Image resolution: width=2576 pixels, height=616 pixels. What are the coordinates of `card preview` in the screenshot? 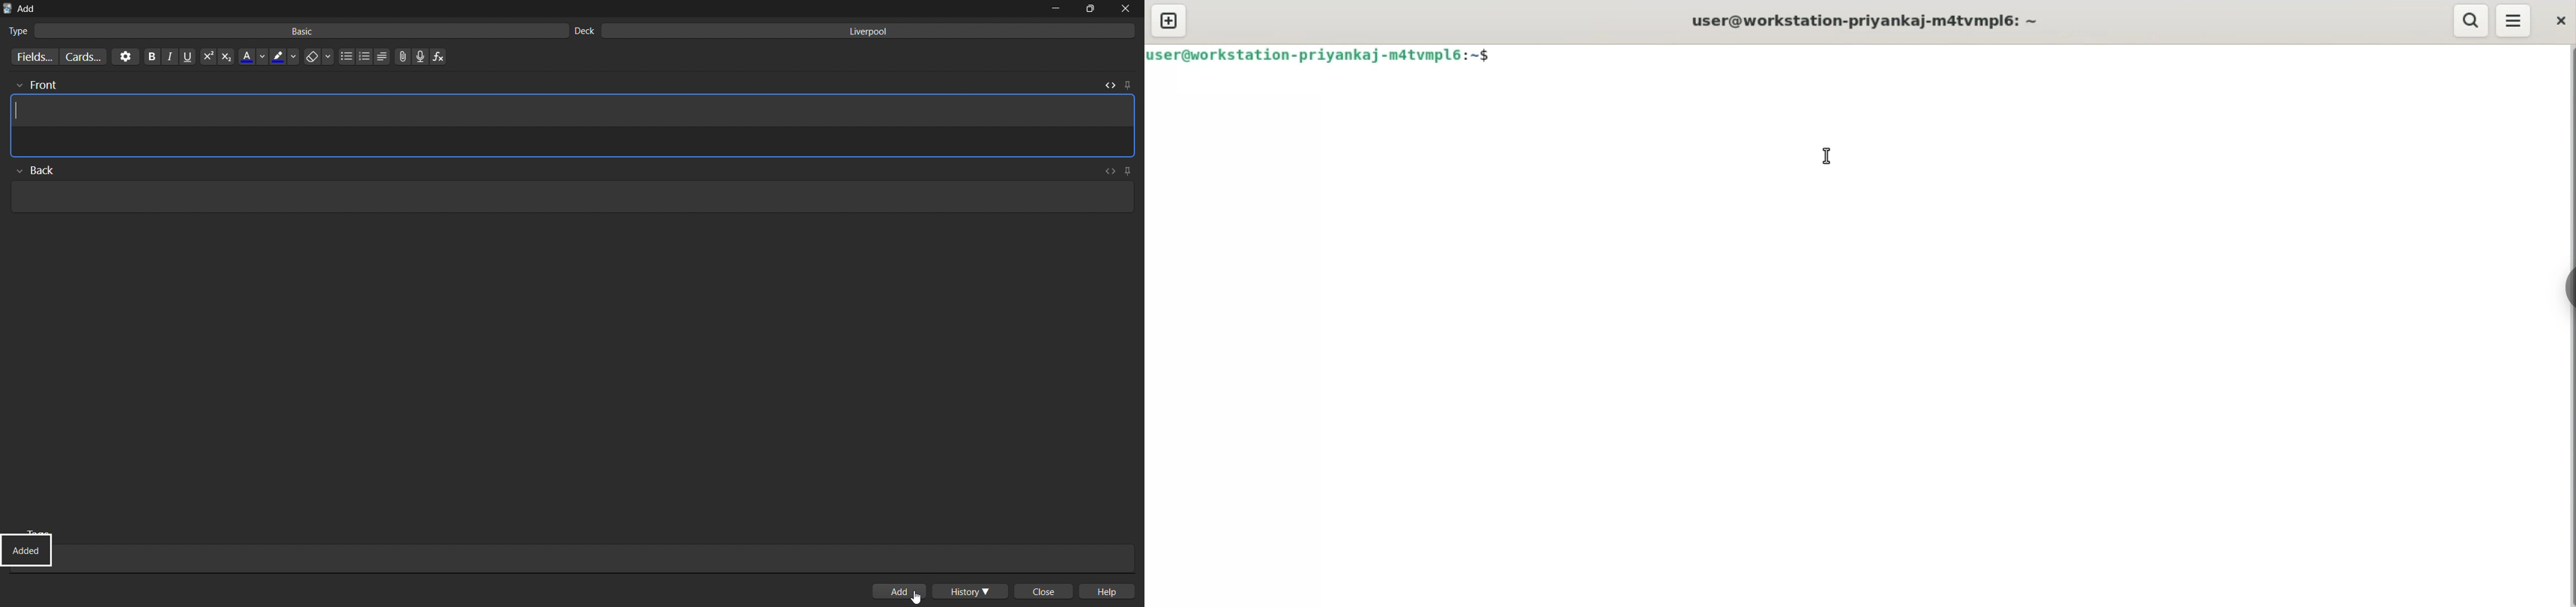 It's located at (575, 113).